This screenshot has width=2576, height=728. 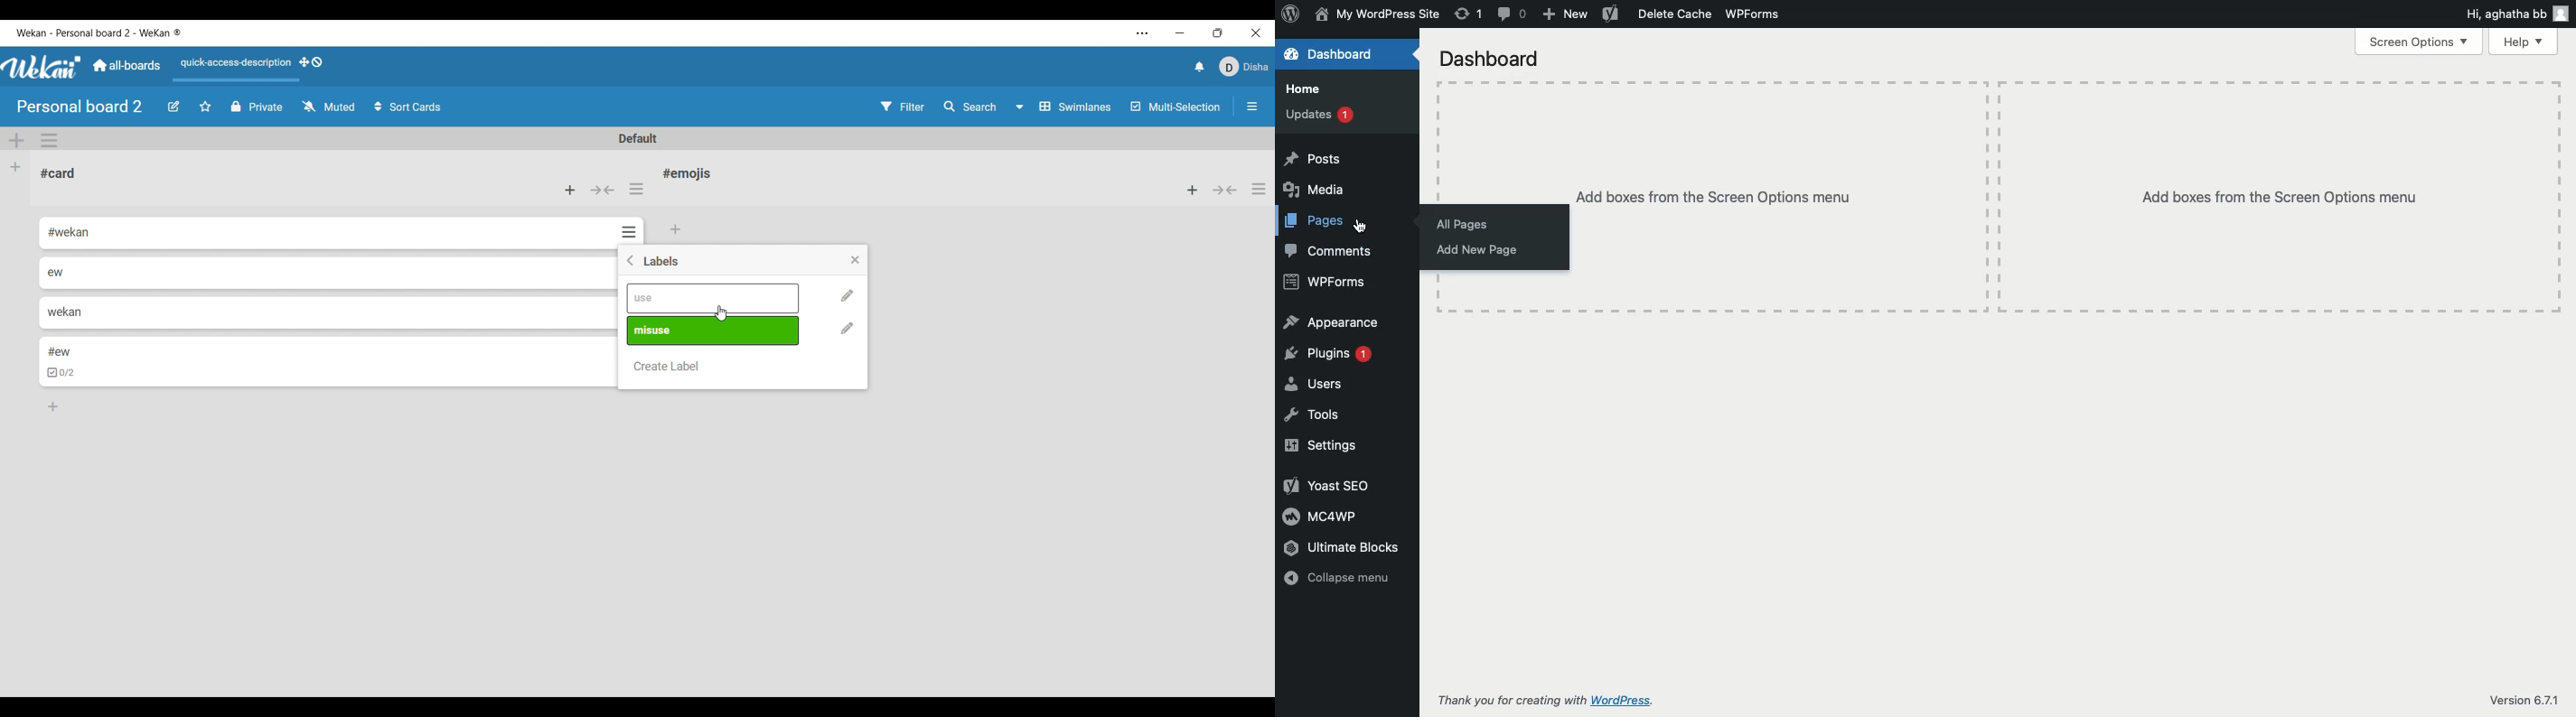 What do you see at coordinates (1200, 67) in the screenshot?
I see `Notifications ` at bounding box center [1200, 67].